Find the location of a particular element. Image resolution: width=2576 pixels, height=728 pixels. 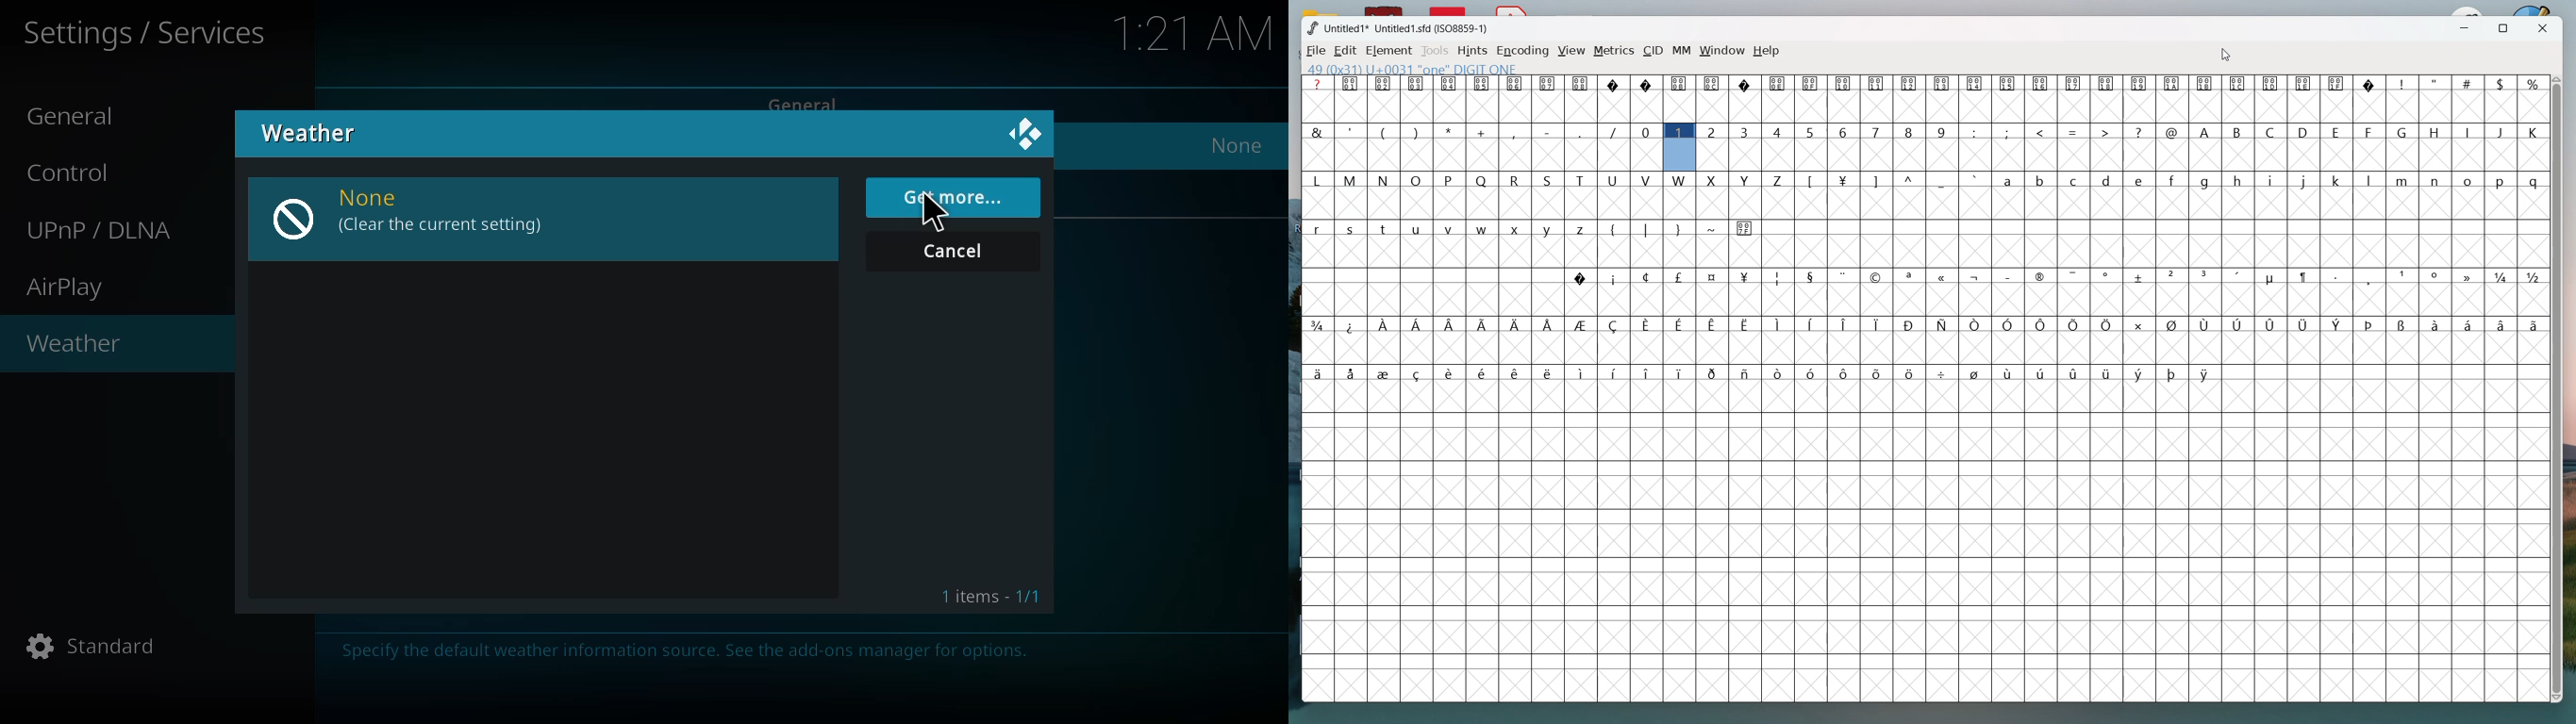

n is located at coordinates (2437, 181).